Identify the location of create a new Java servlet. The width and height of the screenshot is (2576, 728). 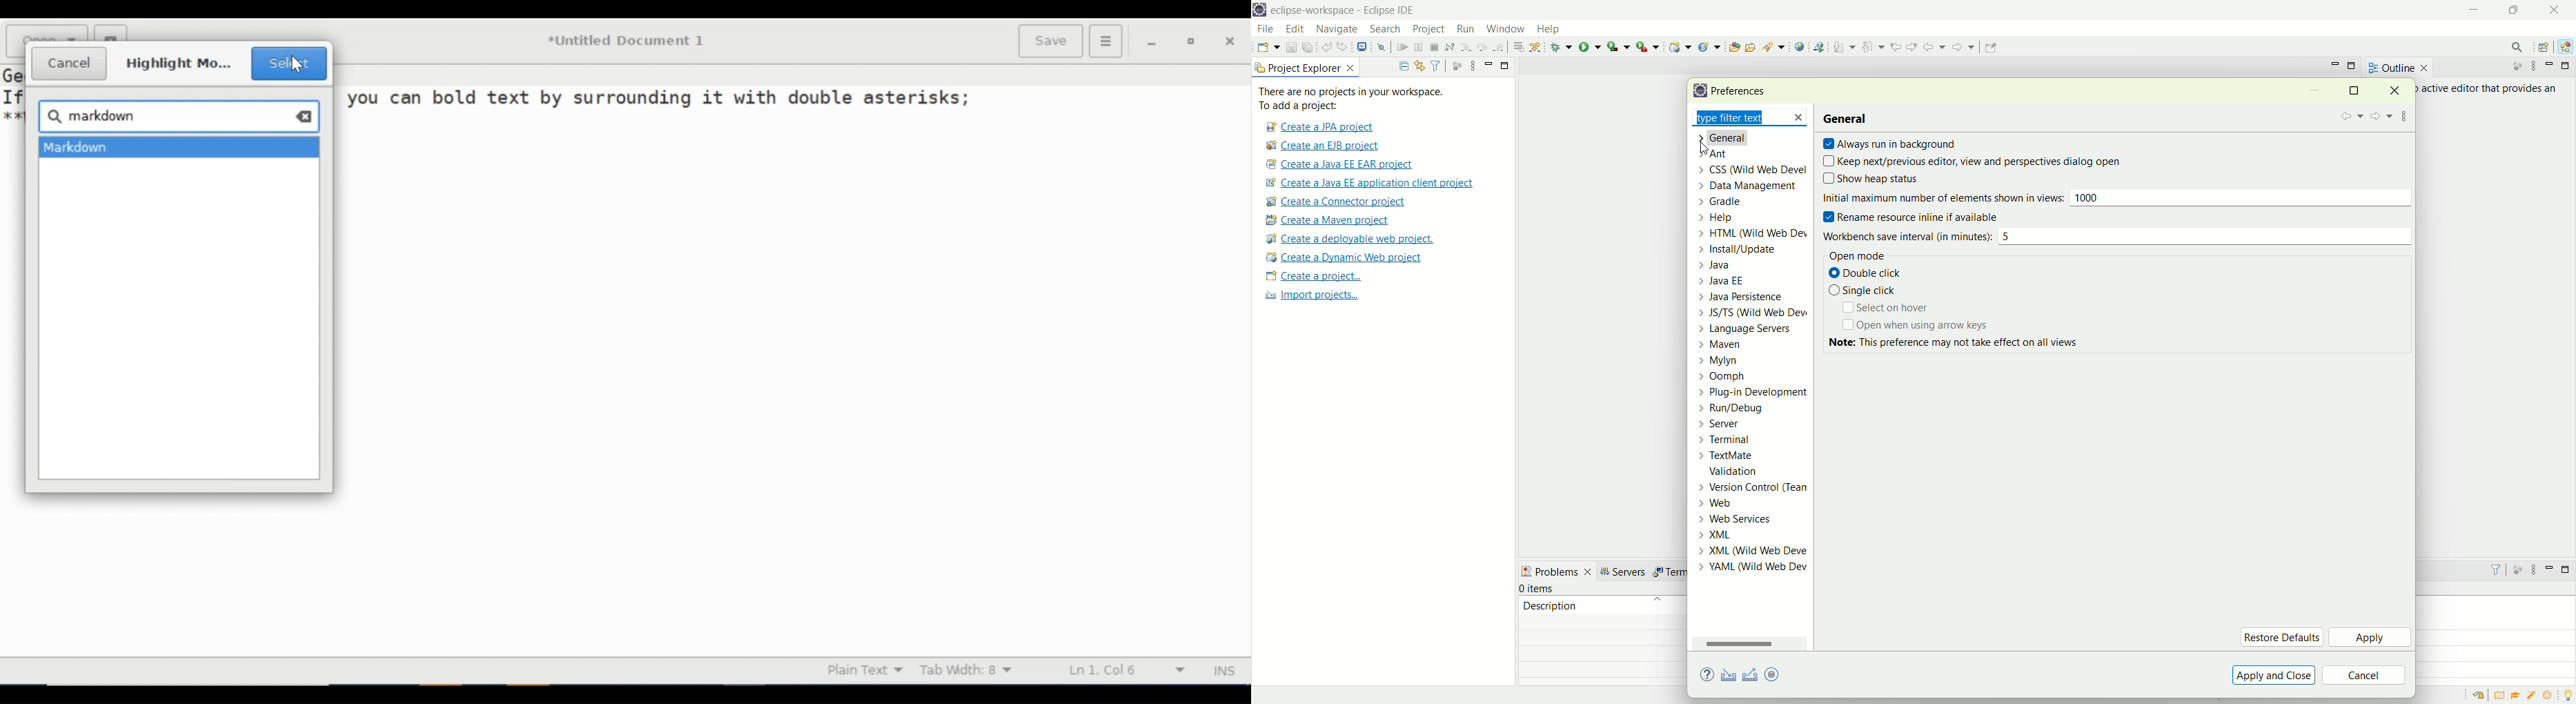
(1713, 47).